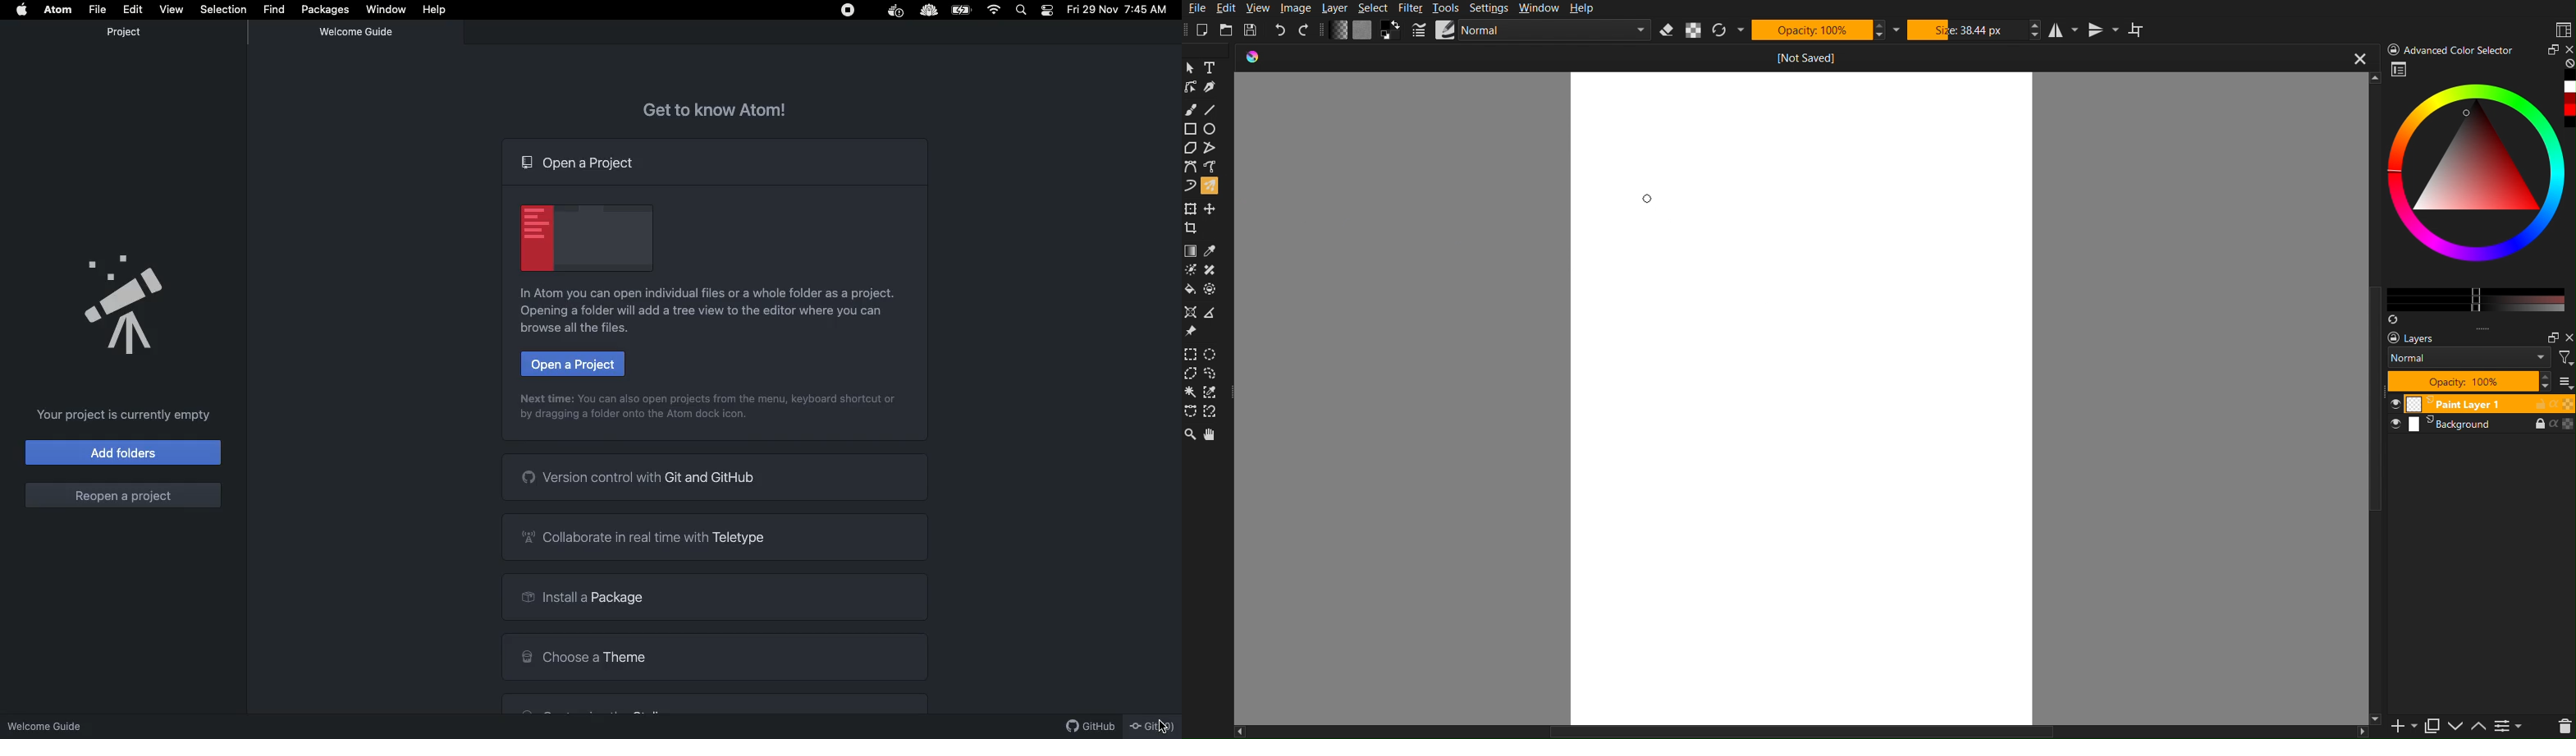  What do you see at coordinates (2423, 338) in the screenshot?
I see `layers` at bounding box center [2423, 338].